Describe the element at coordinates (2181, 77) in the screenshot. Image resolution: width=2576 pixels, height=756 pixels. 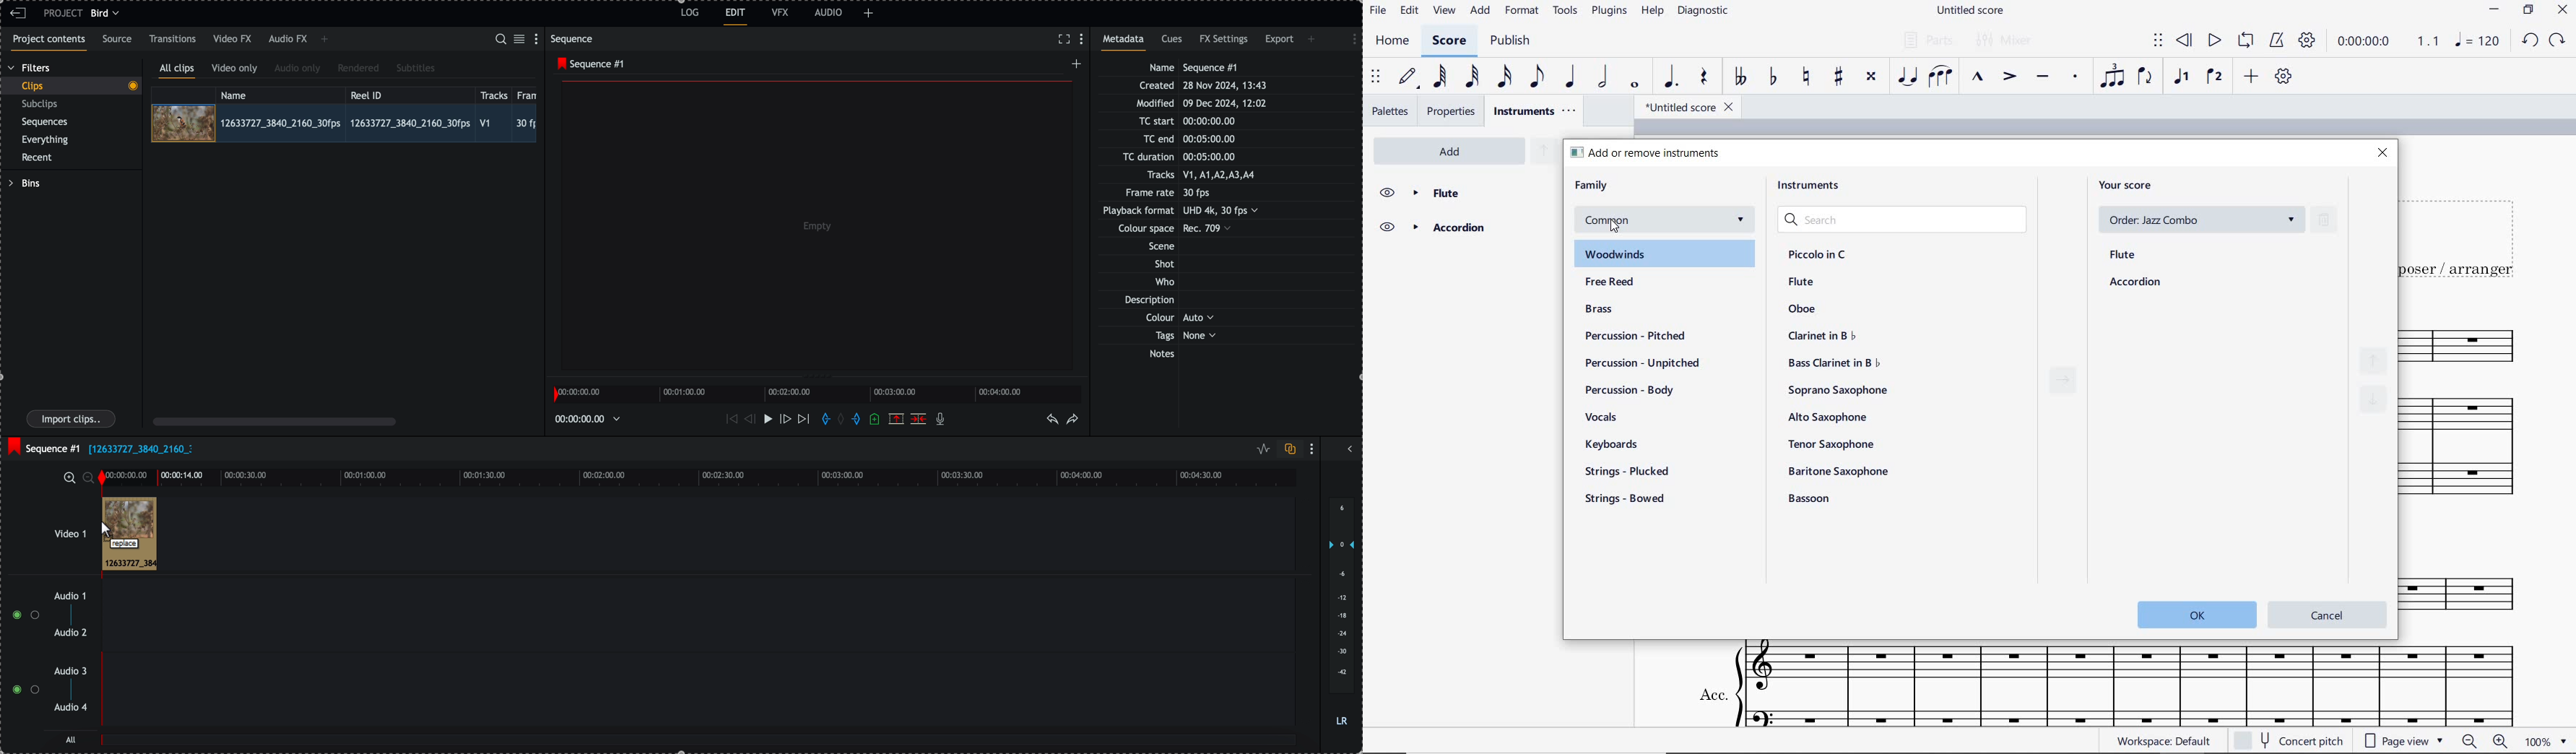
I see `voice1` at that location.